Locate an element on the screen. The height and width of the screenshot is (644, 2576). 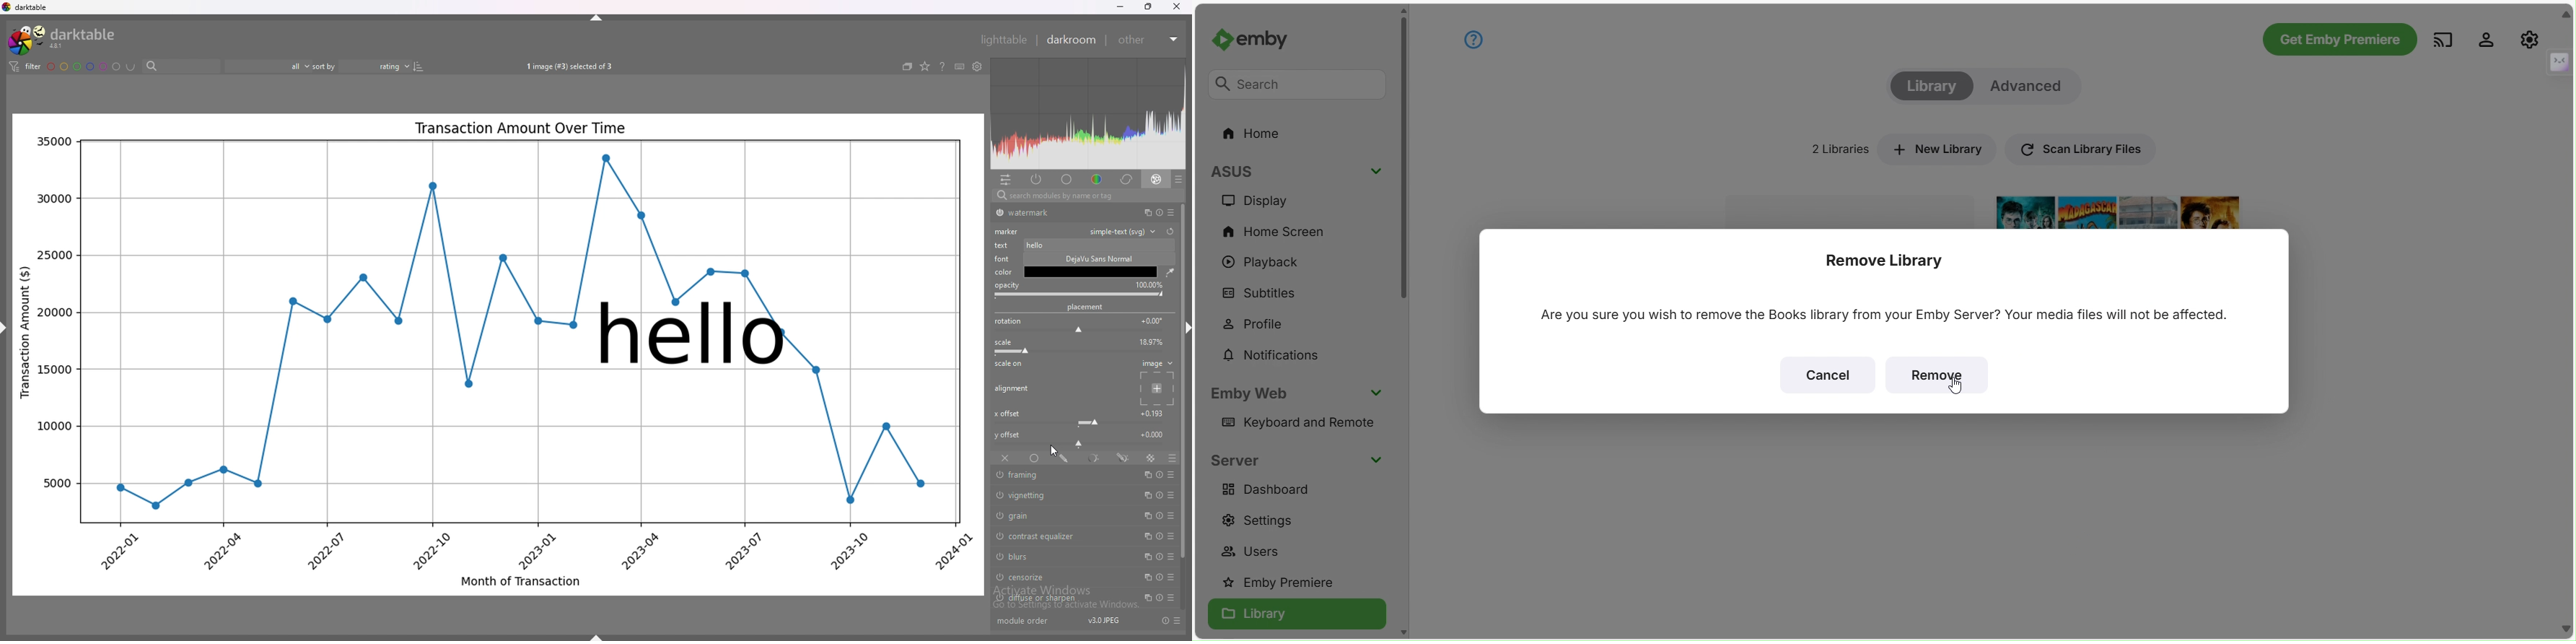
uniformly is located at coordinates (1034, 458).